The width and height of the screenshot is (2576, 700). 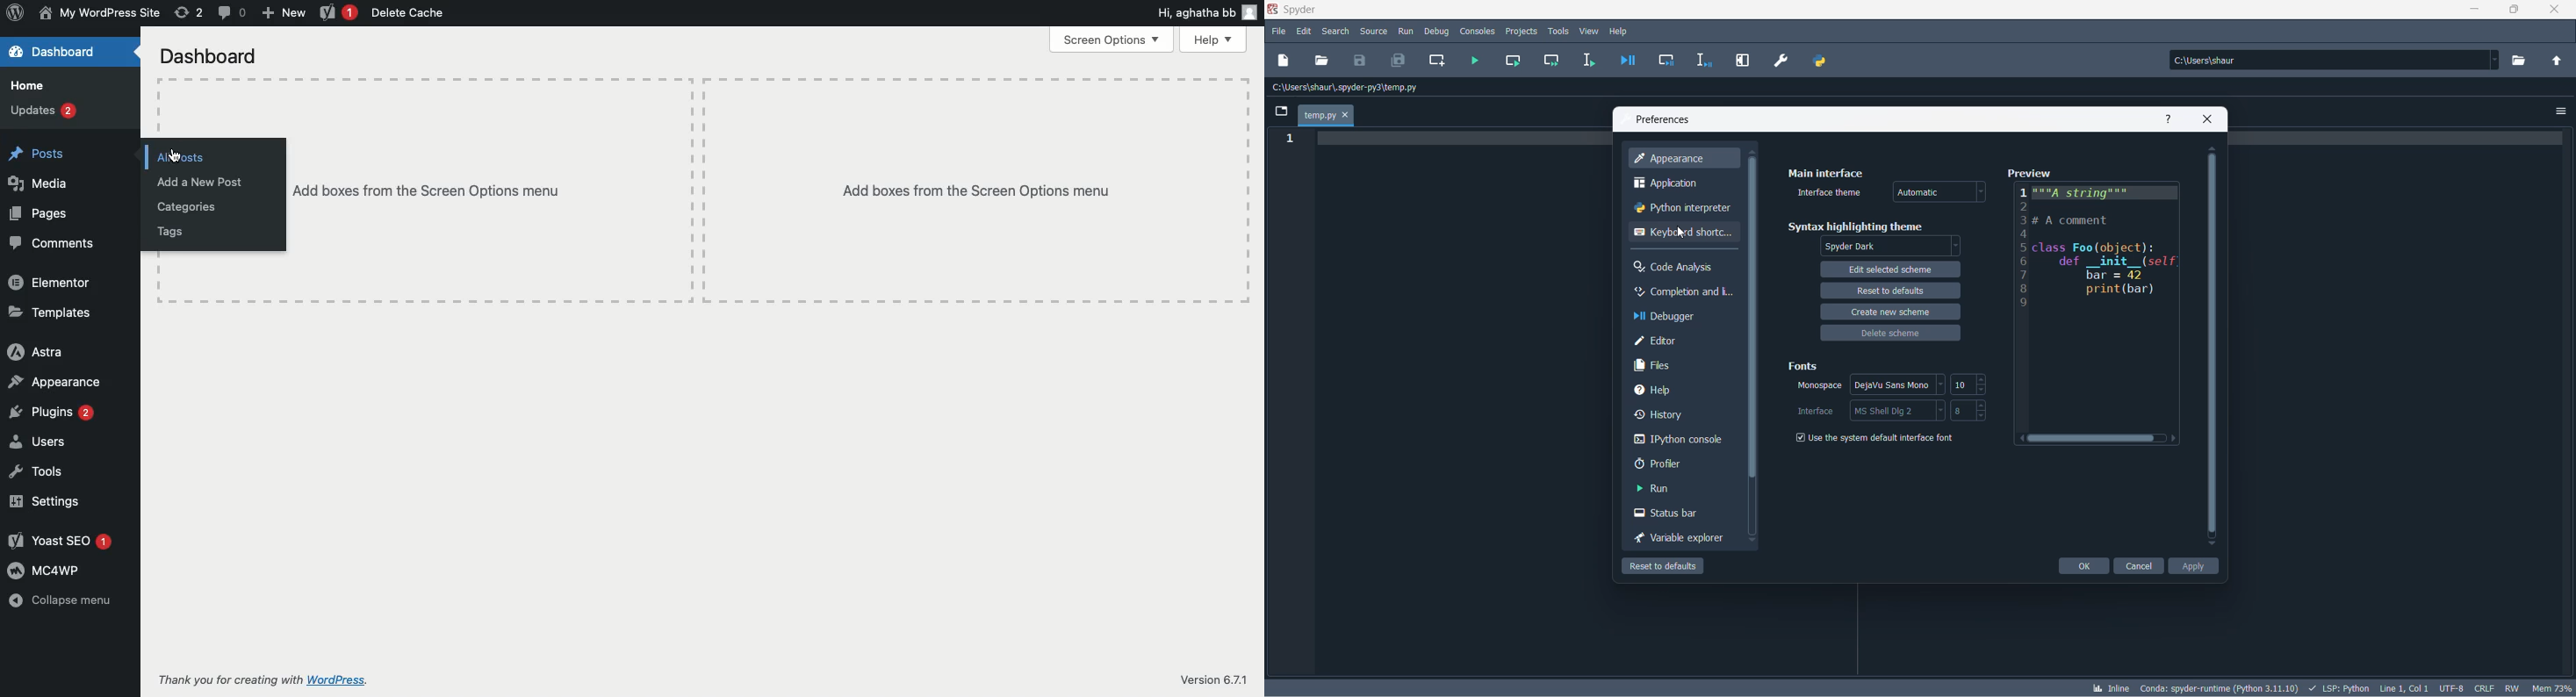 What do you see at coordinates (2213, 148) in the screenshot?
I see `move up` at bounding box center [2213, 148].